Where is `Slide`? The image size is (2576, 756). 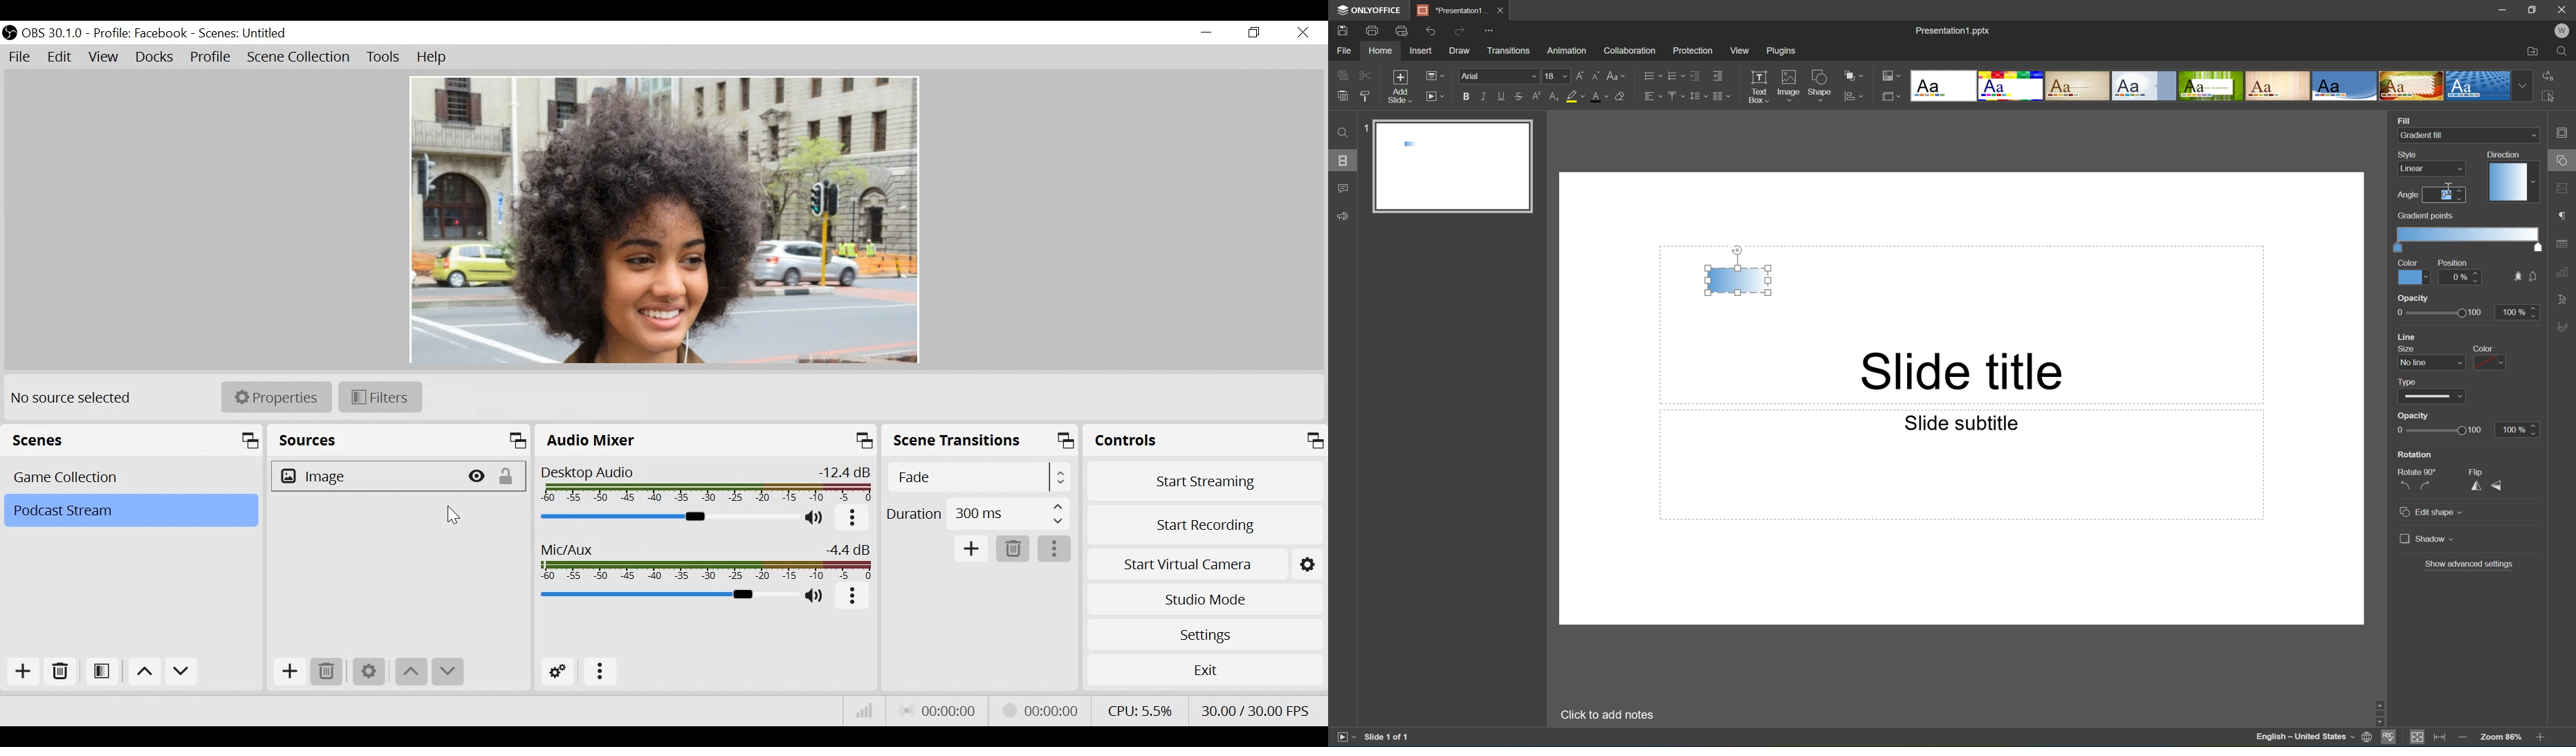
Slide is located at coordinates (1455, 167).